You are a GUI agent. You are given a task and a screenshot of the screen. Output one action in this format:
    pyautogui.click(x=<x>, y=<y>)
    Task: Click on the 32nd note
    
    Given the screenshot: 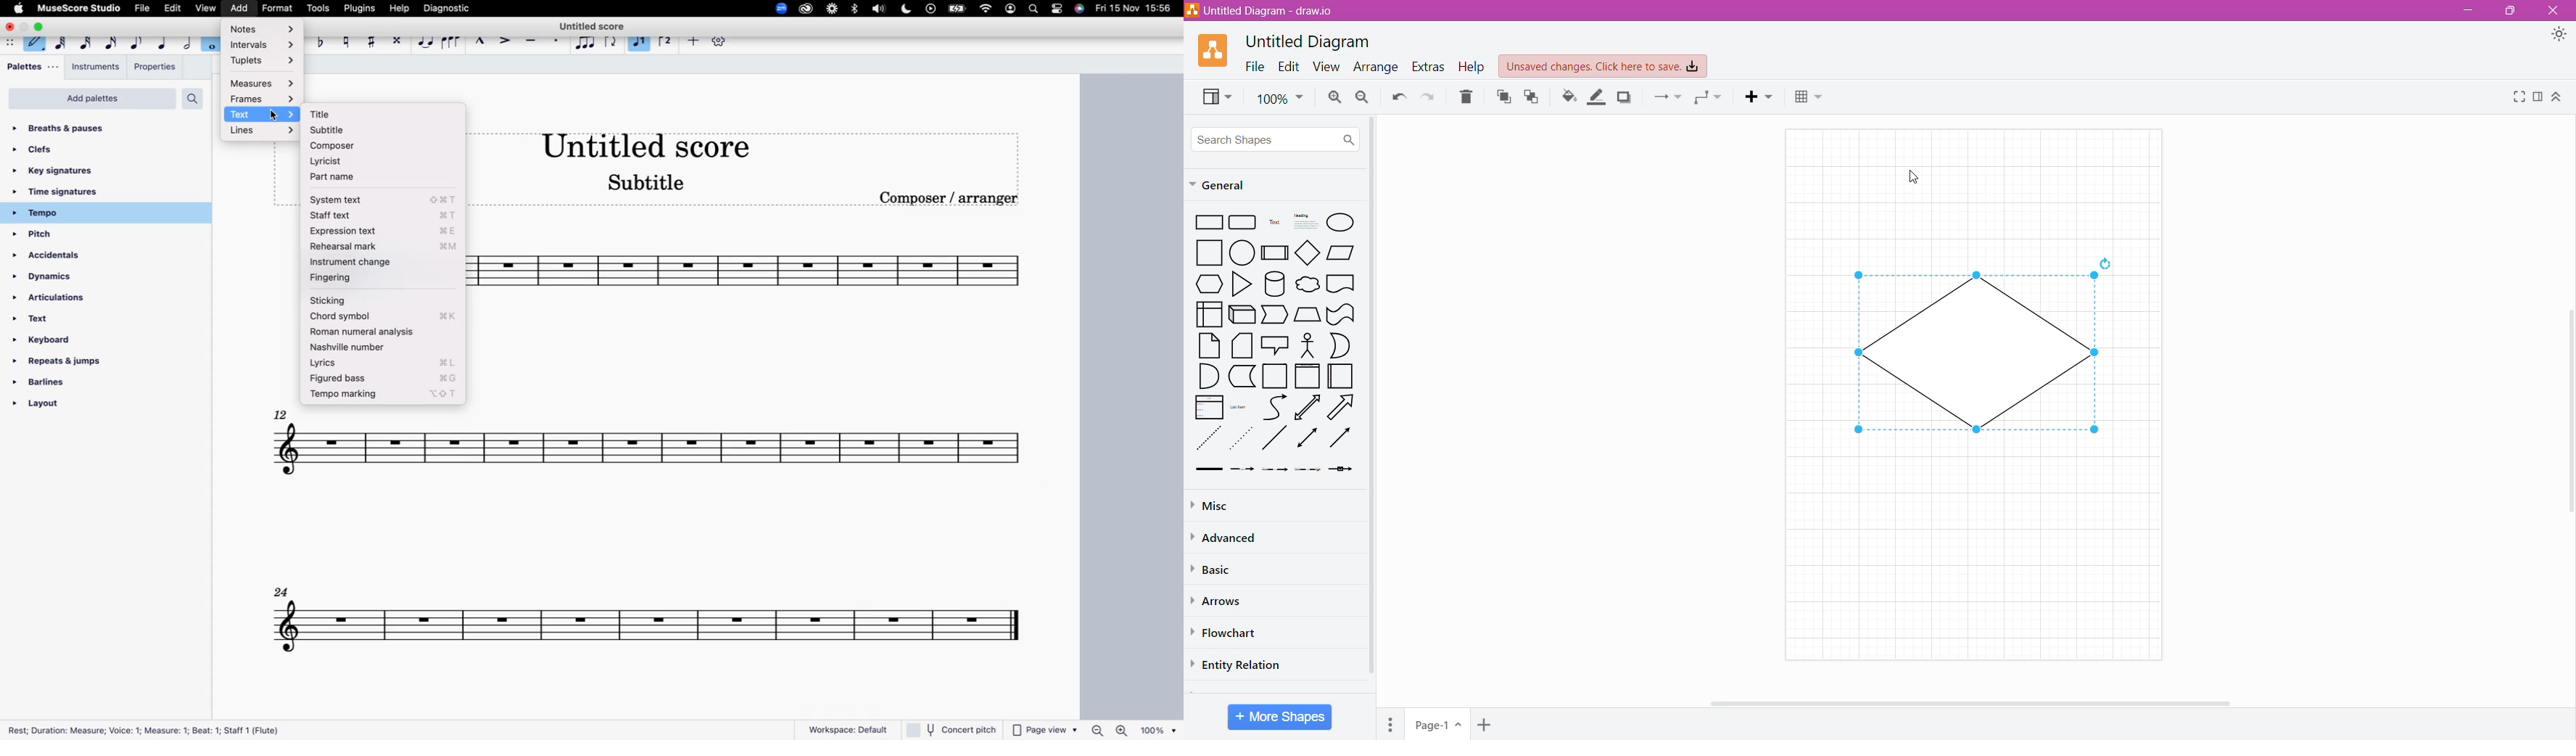 What is the action you would take?
    pyautogui.click(x=83, y=40)
    